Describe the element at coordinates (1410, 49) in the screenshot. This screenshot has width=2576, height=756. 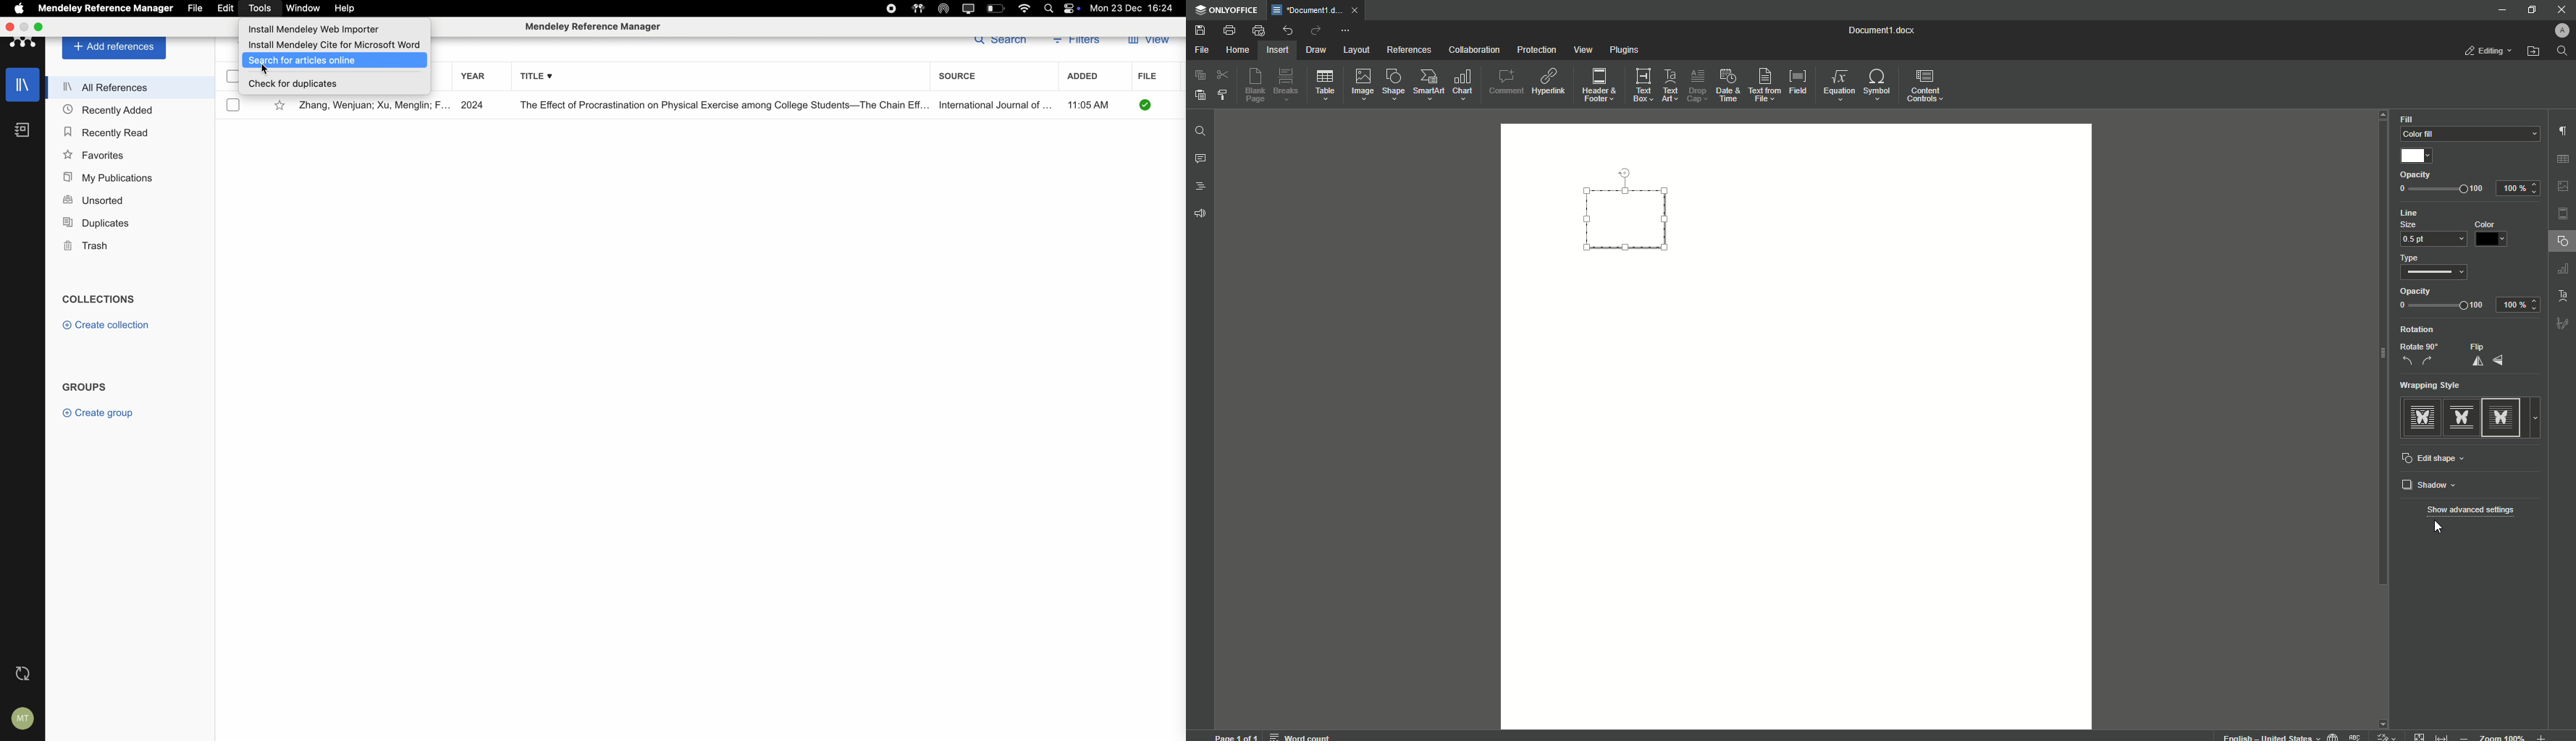
I see `References` at that location.